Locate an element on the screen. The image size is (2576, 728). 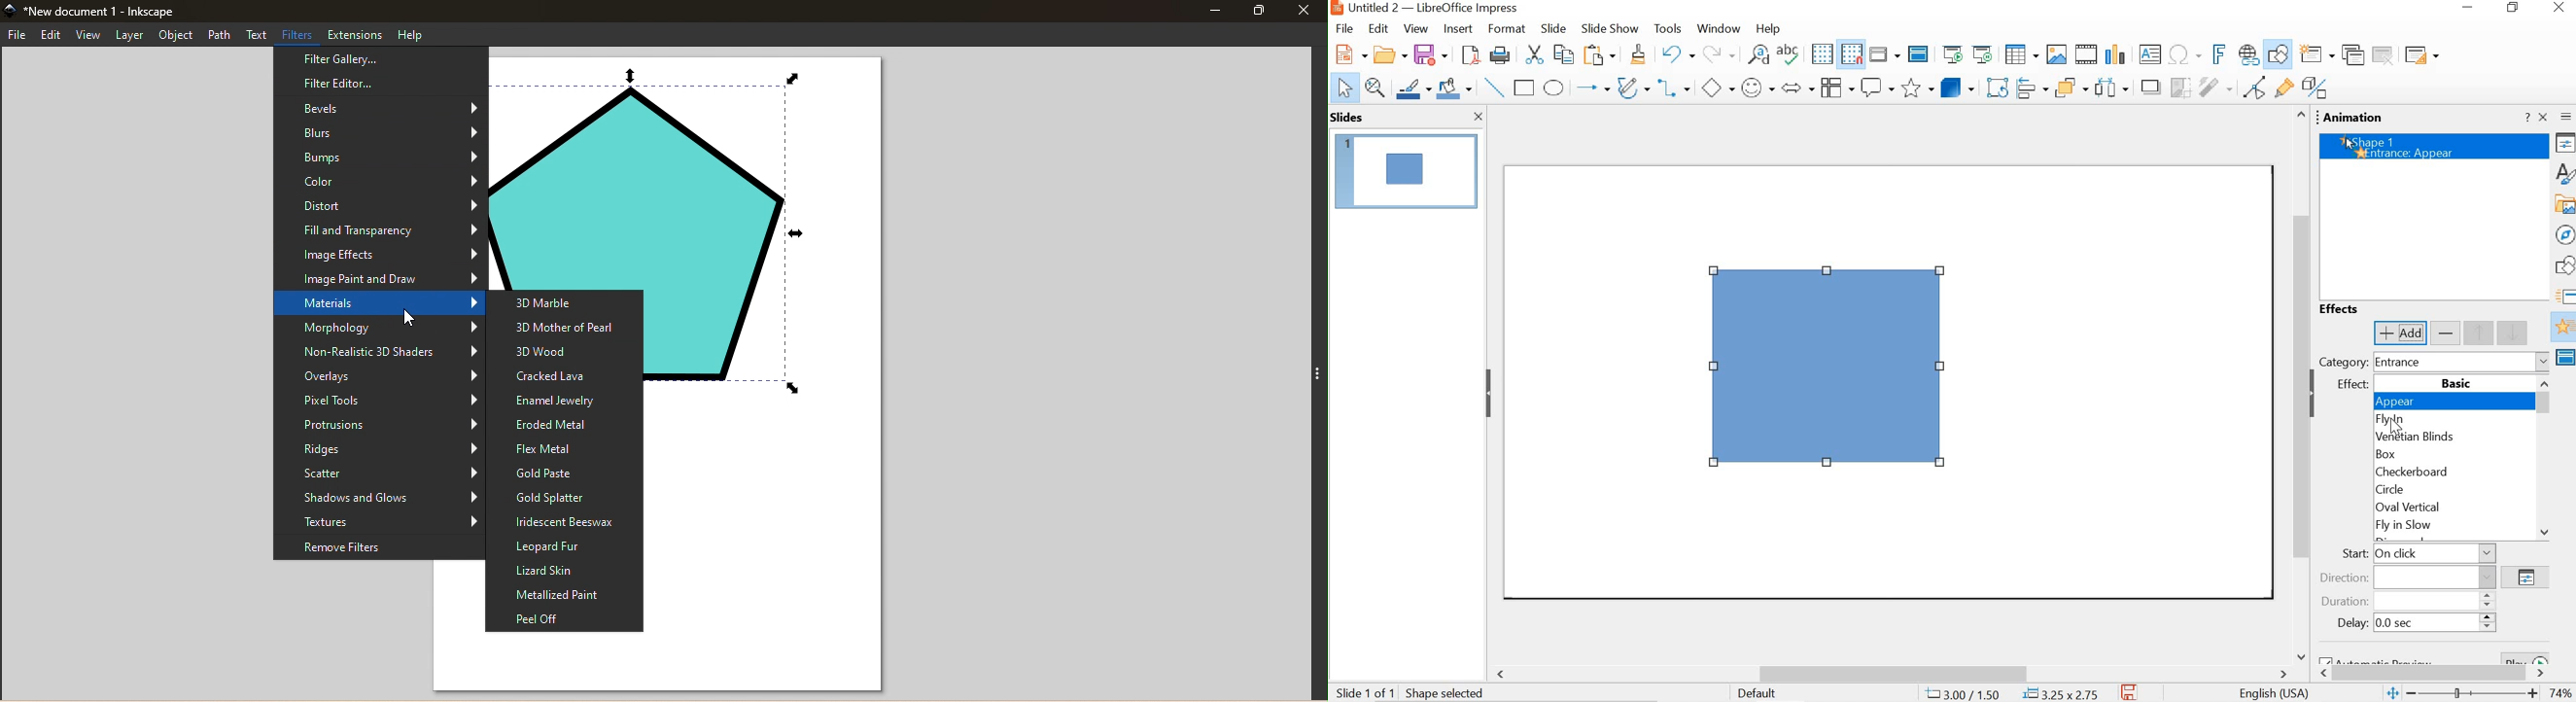
spelling is located at coordinates (1788, 54).